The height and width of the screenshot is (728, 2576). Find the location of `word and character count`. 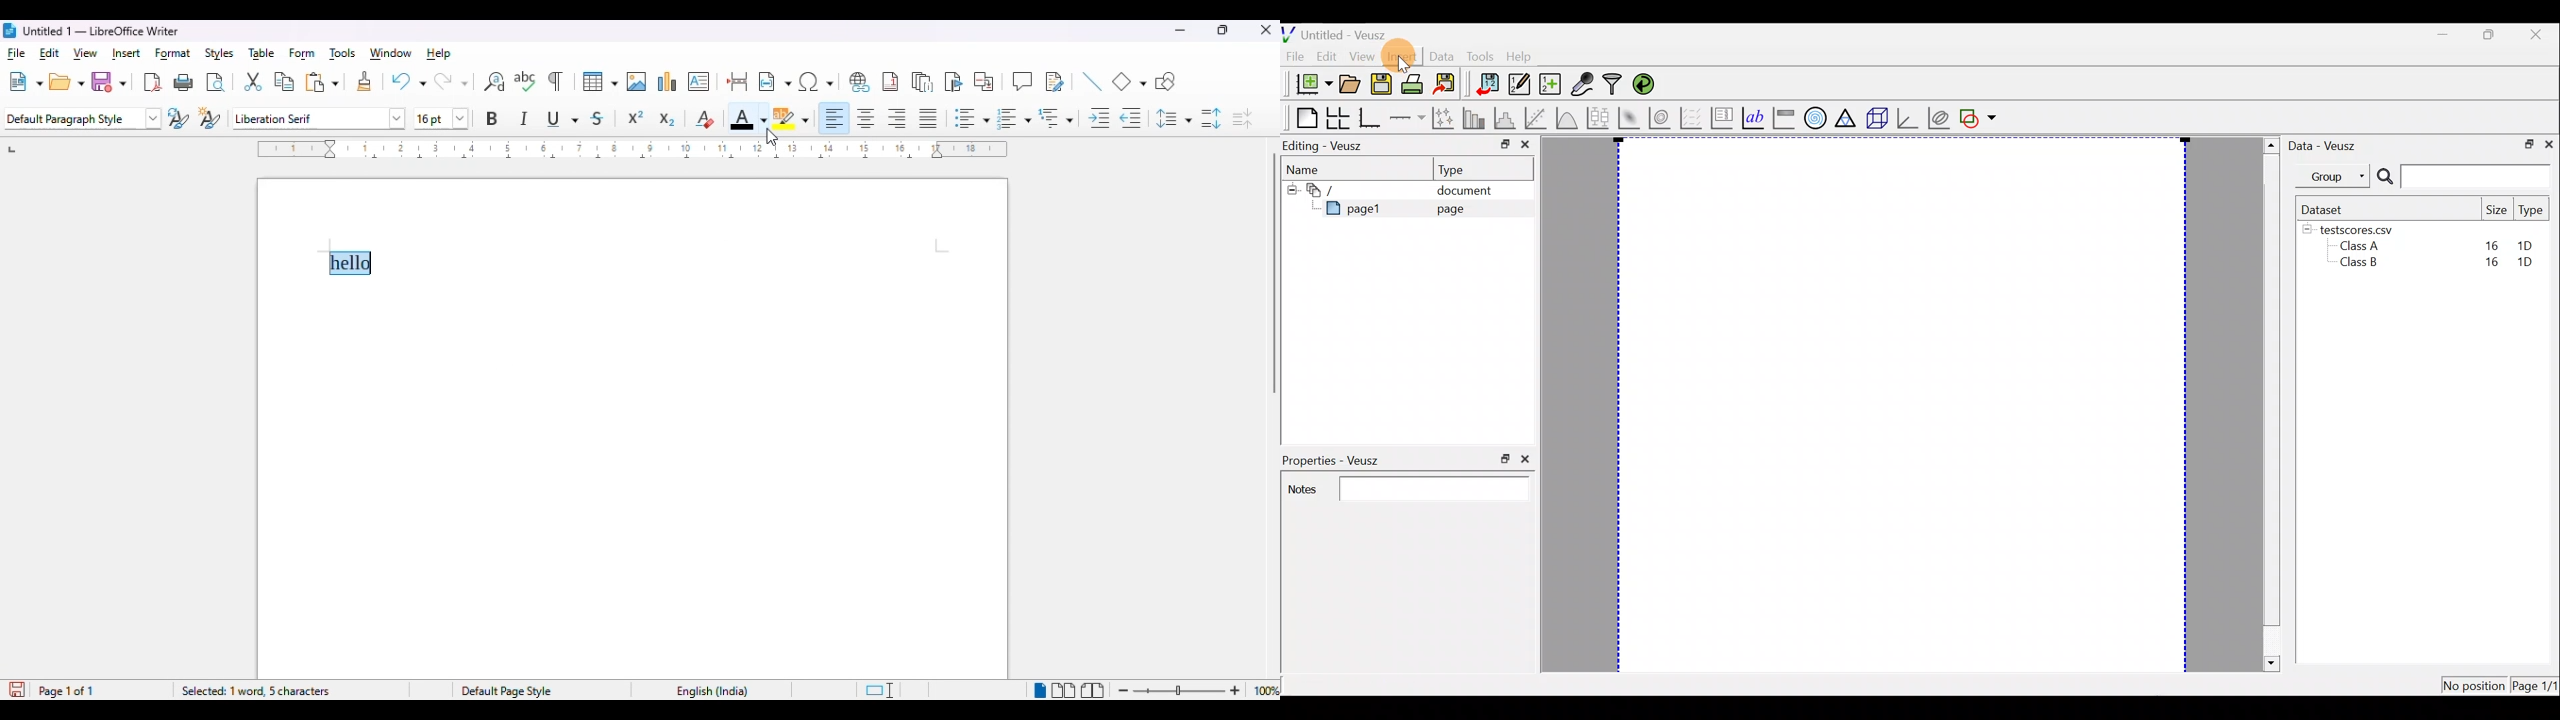

word and character count is located at coordinates (286, 691).